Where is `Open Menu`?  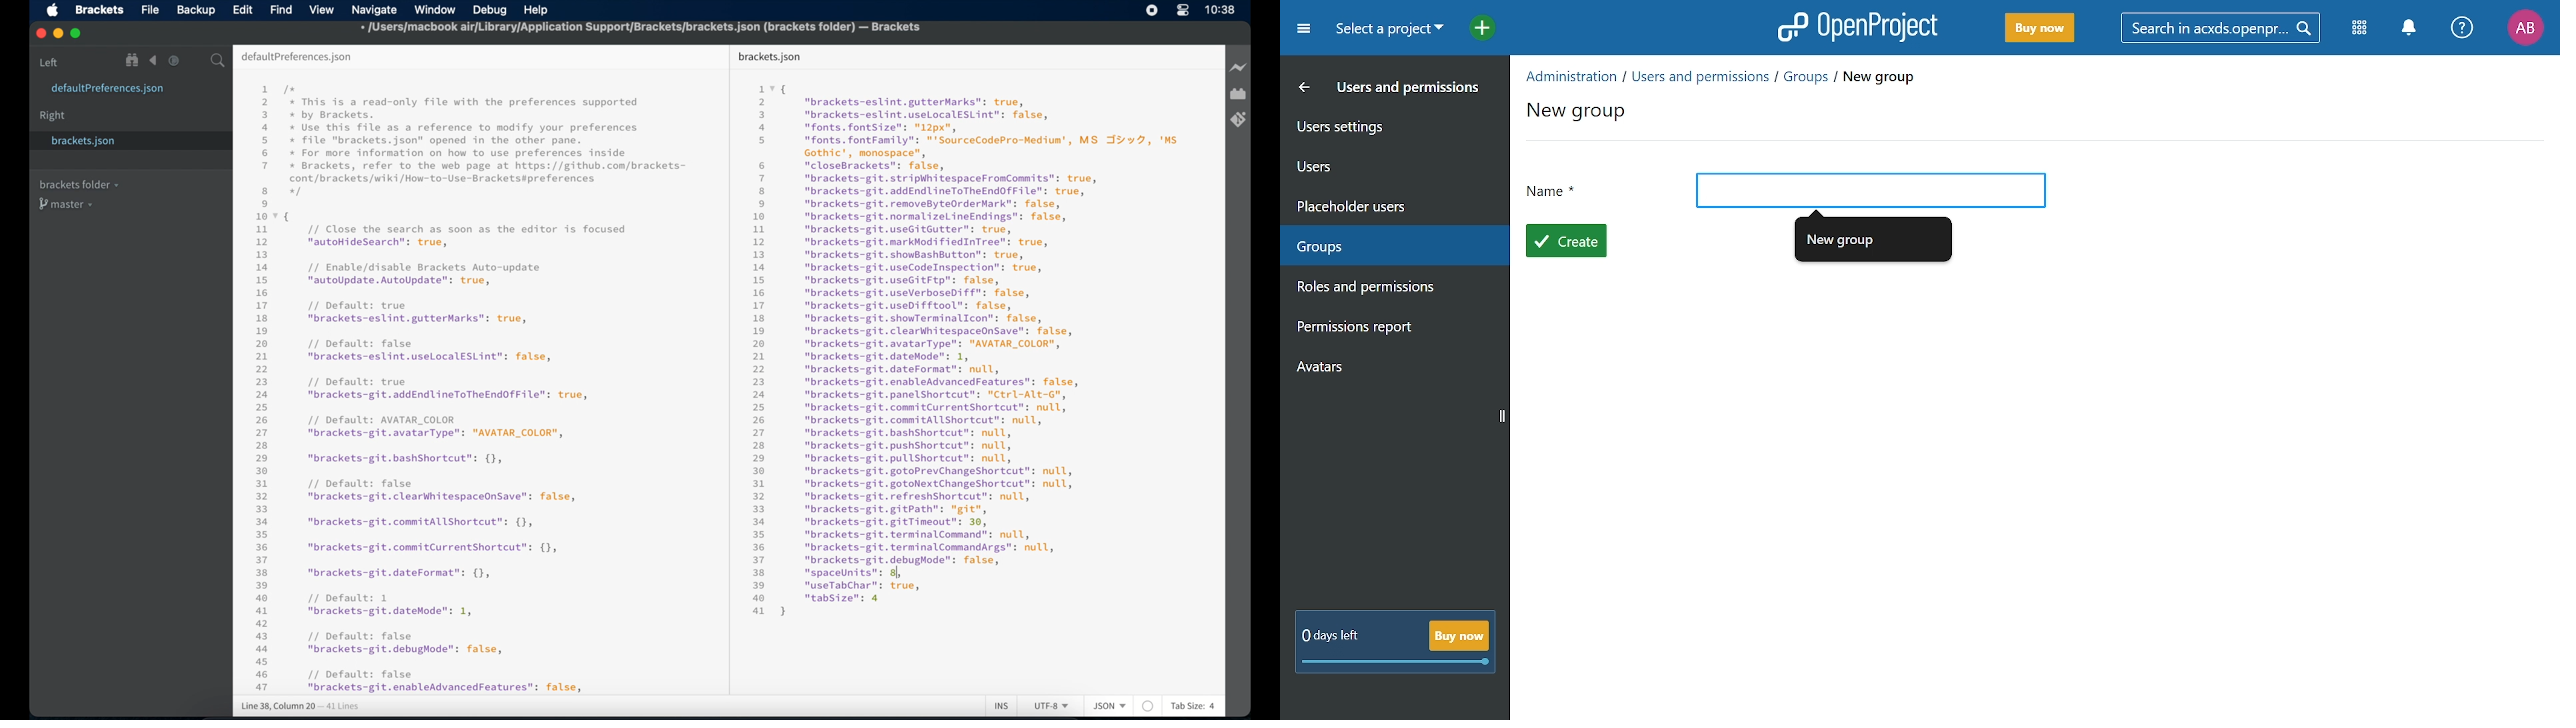
Open Menu is located at coordinates (1307, 32).